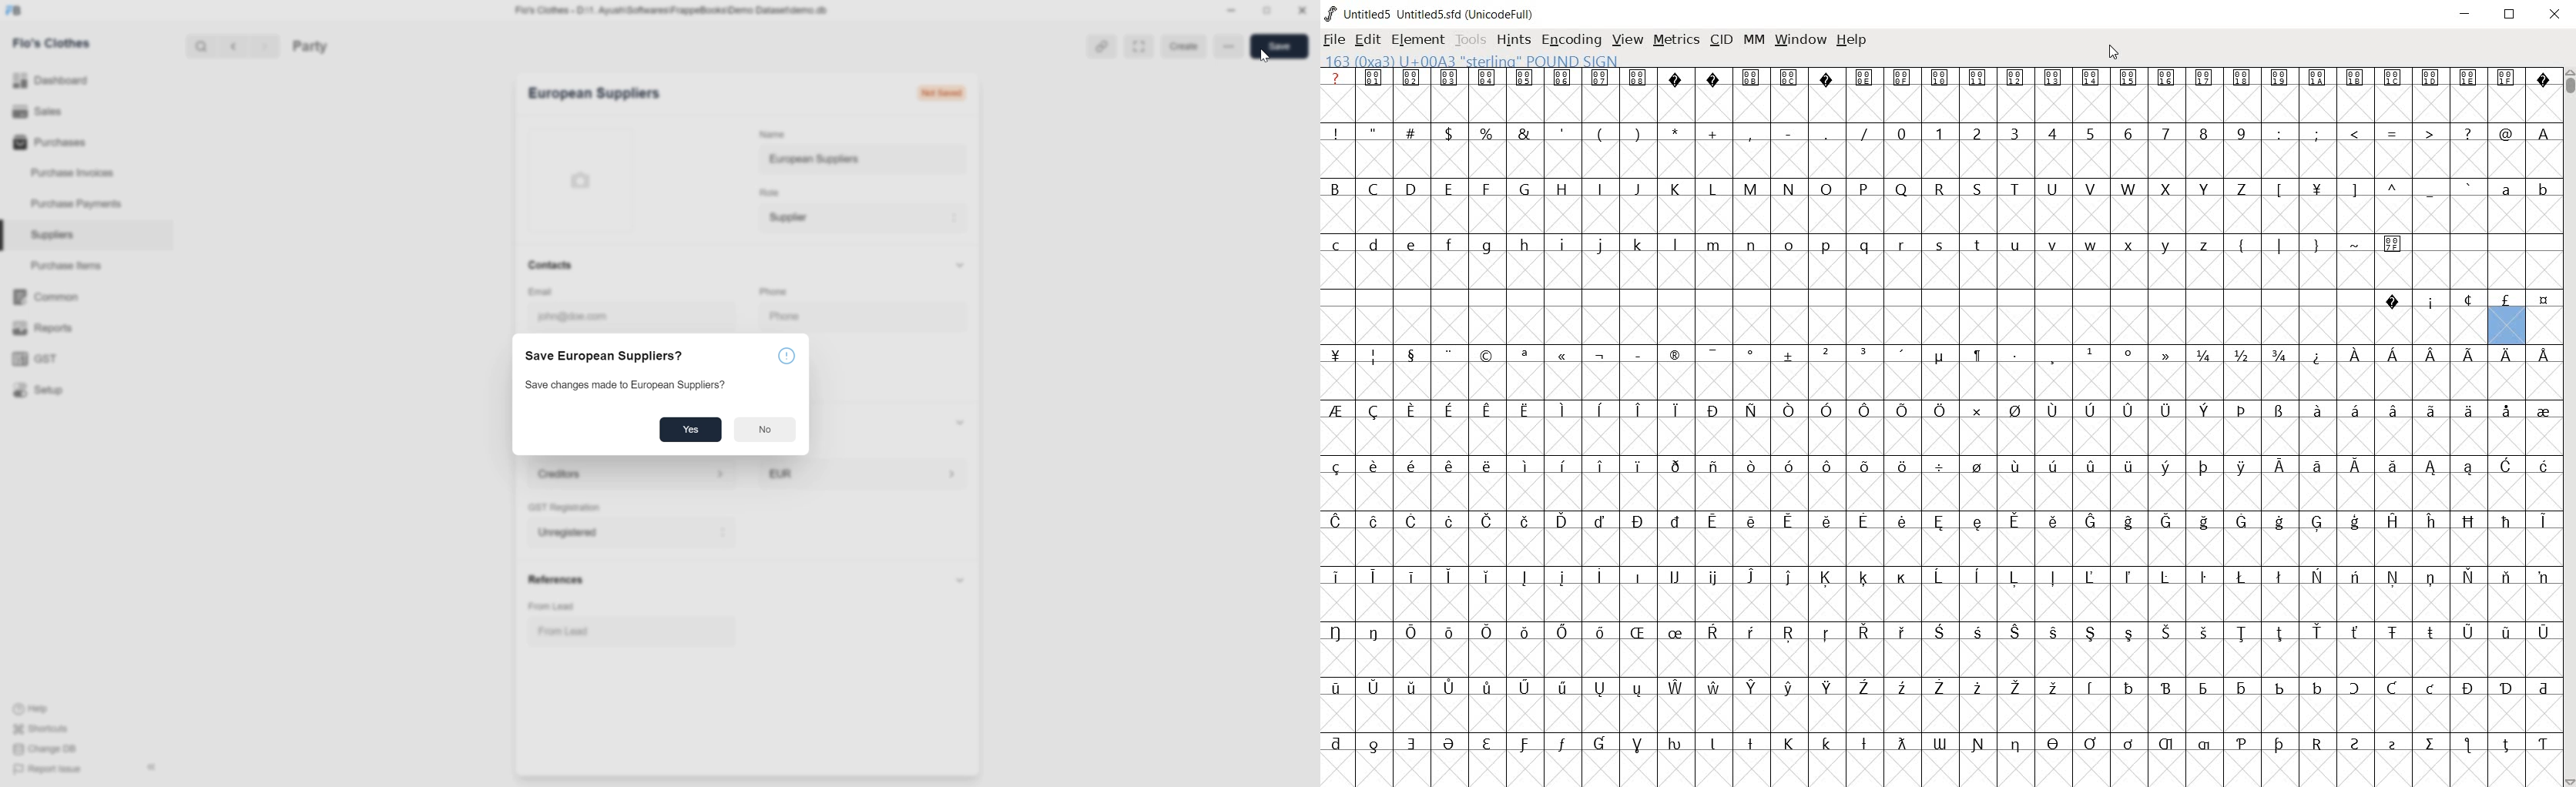 The width and height of the screenshot is (2576, 812). What do you see at coordinates (2556, 15) in the screenshot?
I see `close` at bounding box center [2556, 15].